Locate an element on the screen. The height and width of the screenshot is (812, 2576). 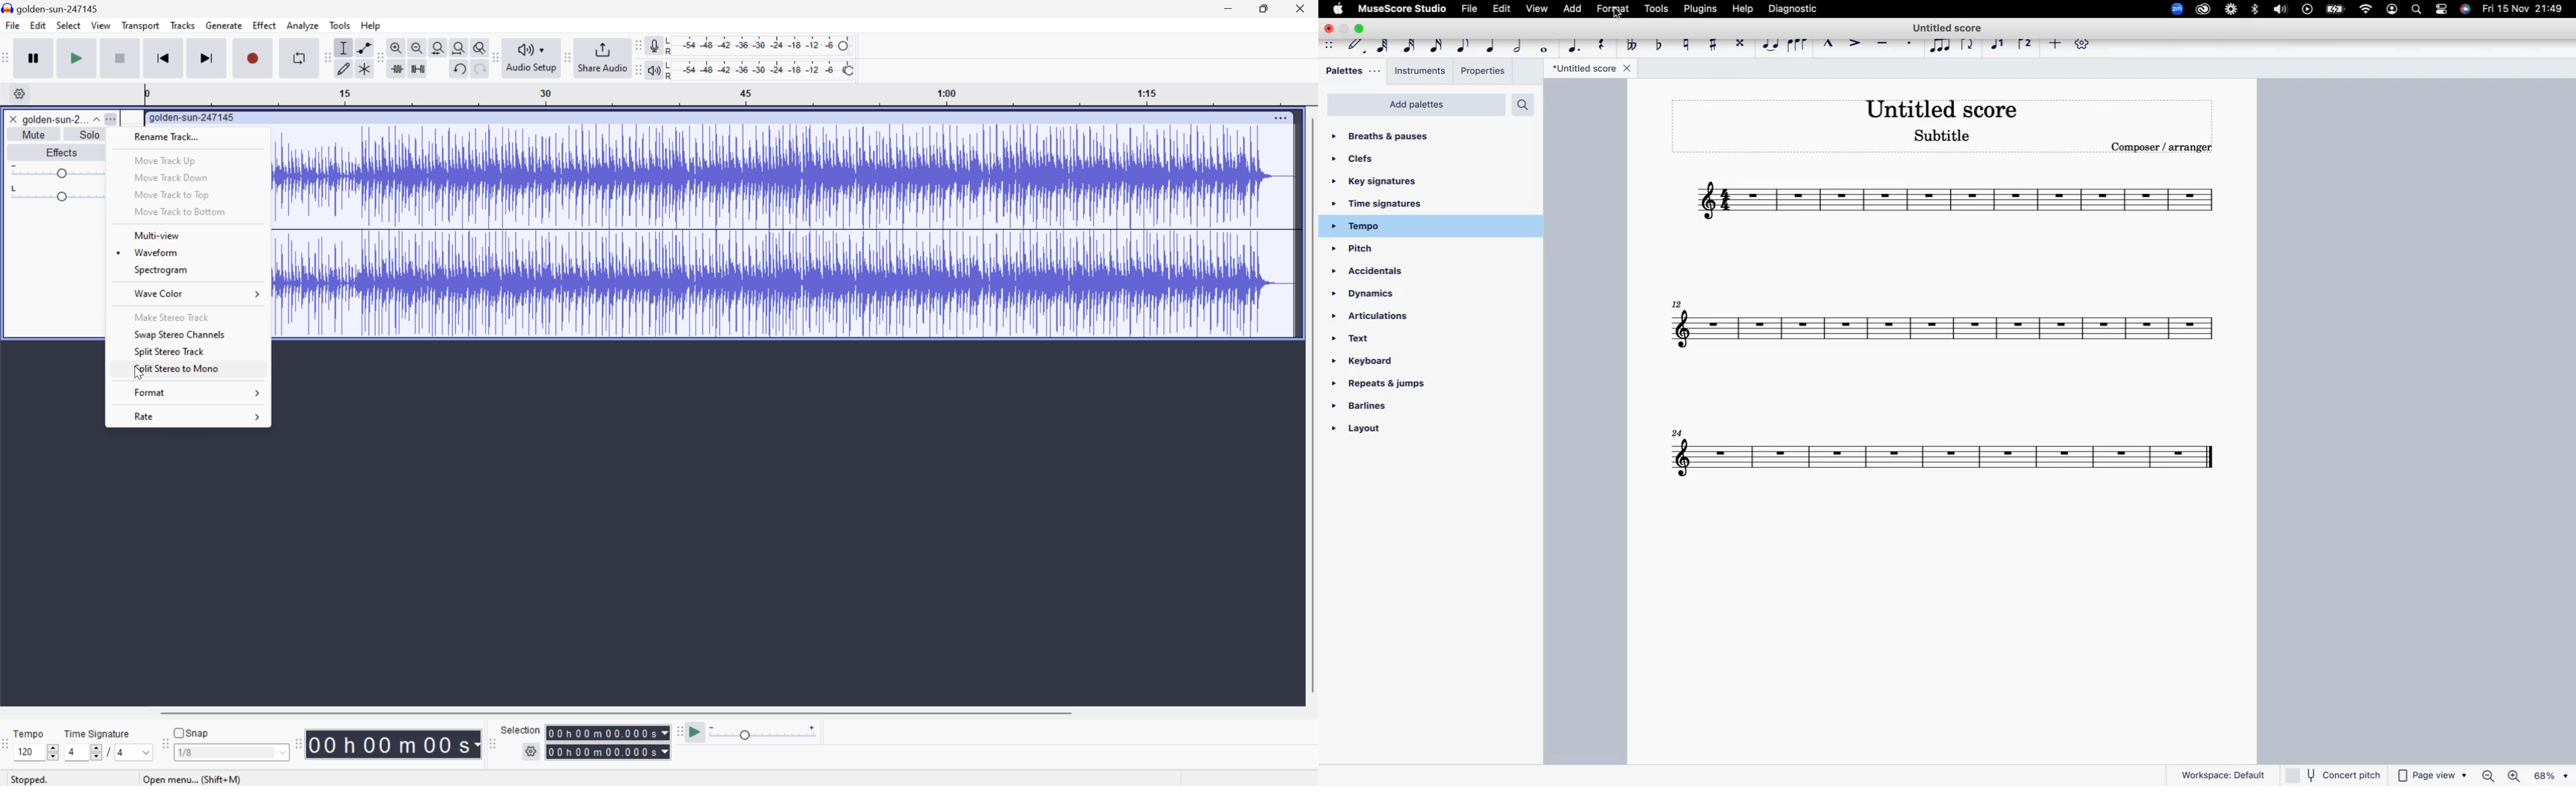
Play is located at coordinates (79, 58).